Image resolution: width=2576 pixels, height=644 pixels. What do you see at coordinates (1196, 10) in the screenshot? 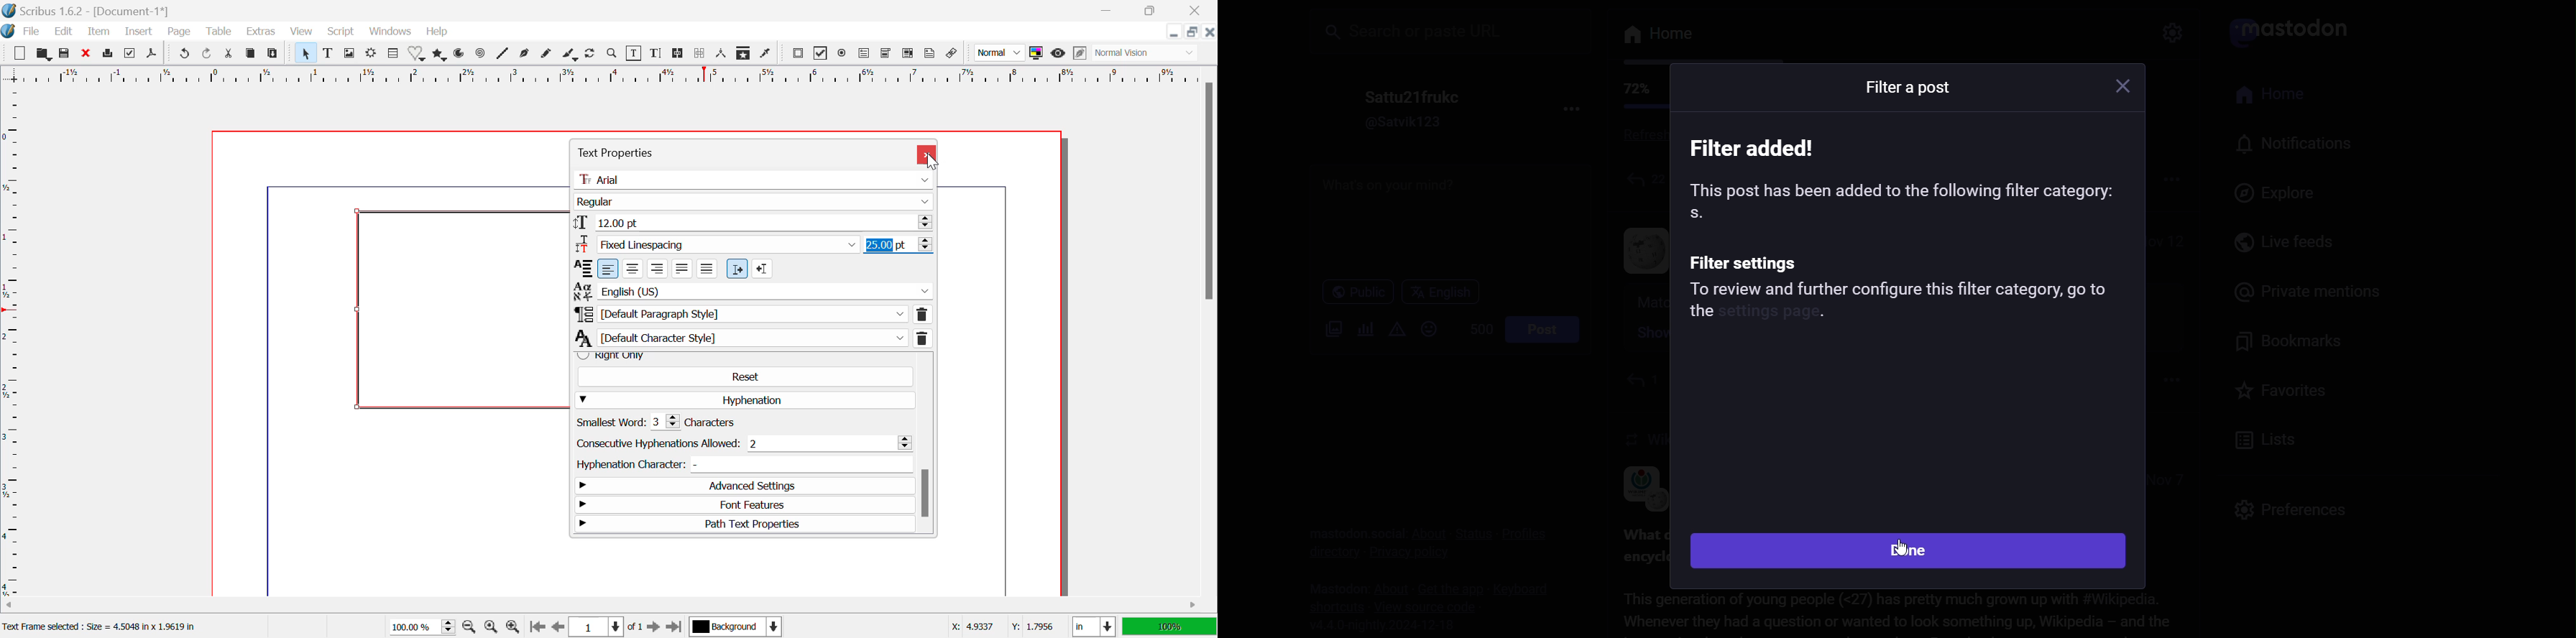
I see `Close` at bounding box center [1196, 10].